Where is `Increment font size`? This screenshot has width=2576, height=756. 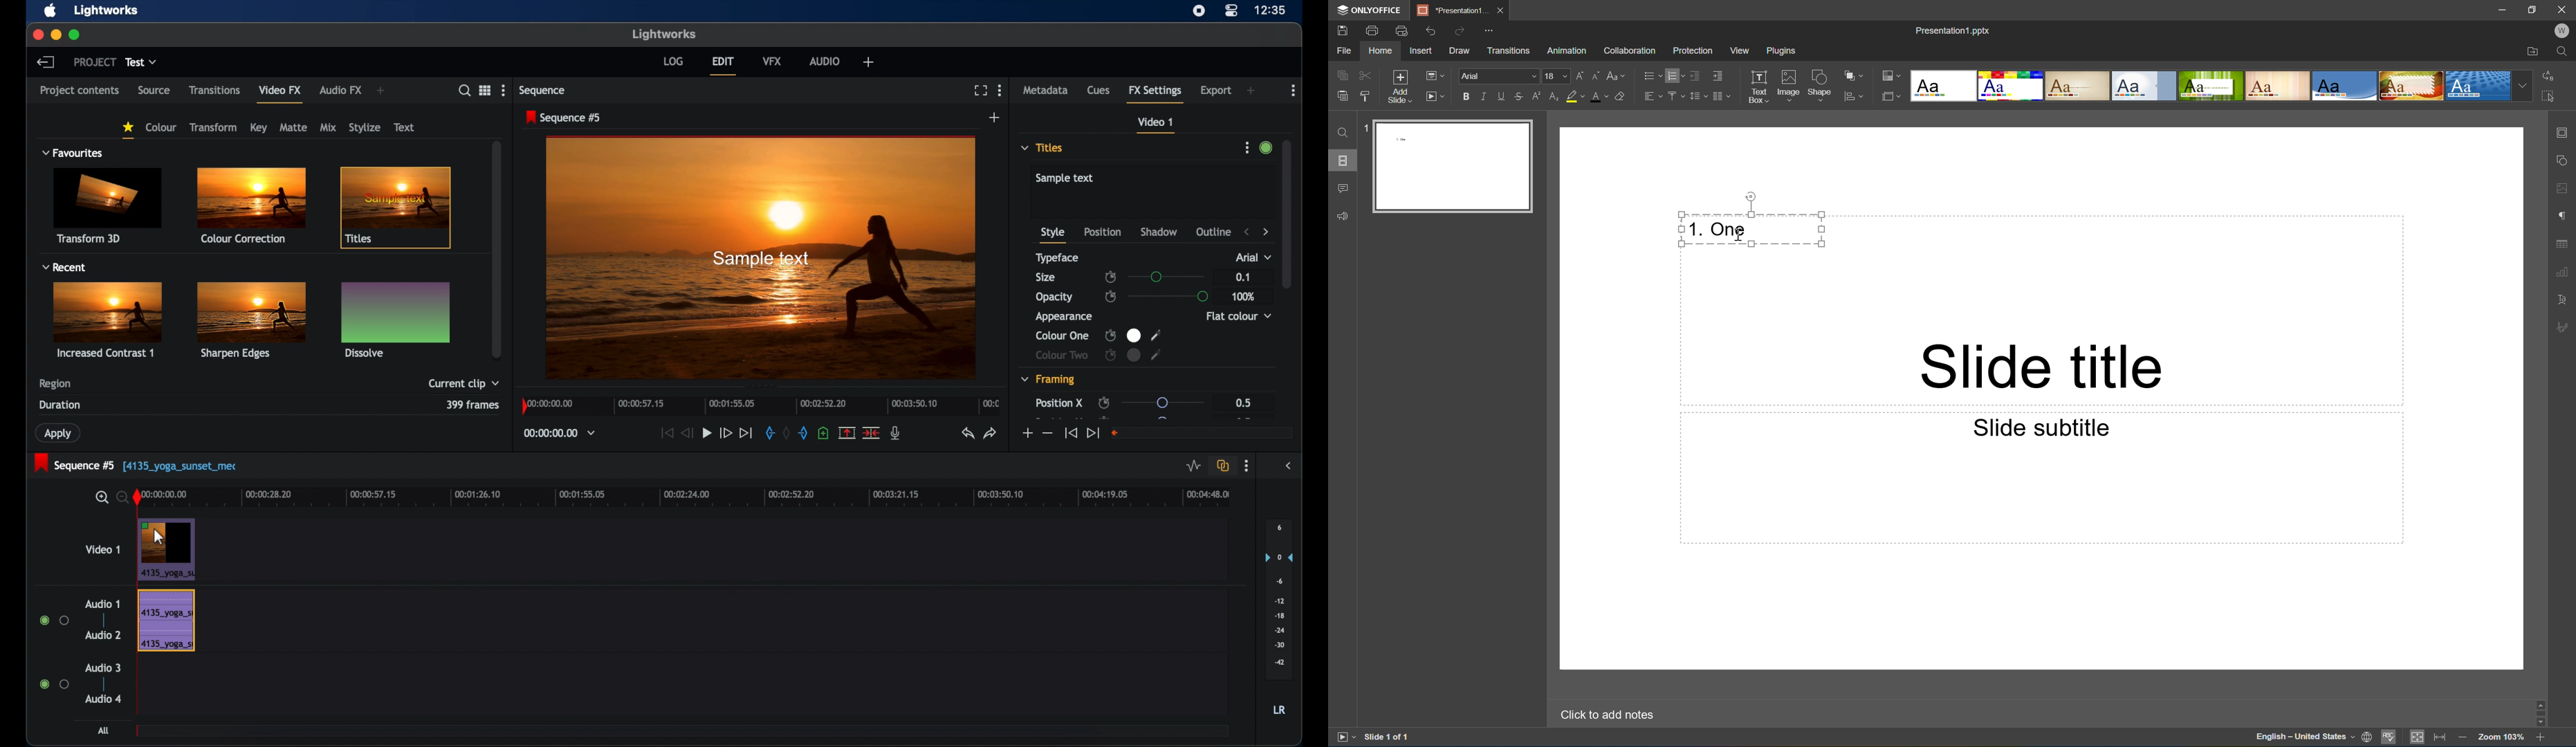 Increment font size is located at coordinates (1584, 73).